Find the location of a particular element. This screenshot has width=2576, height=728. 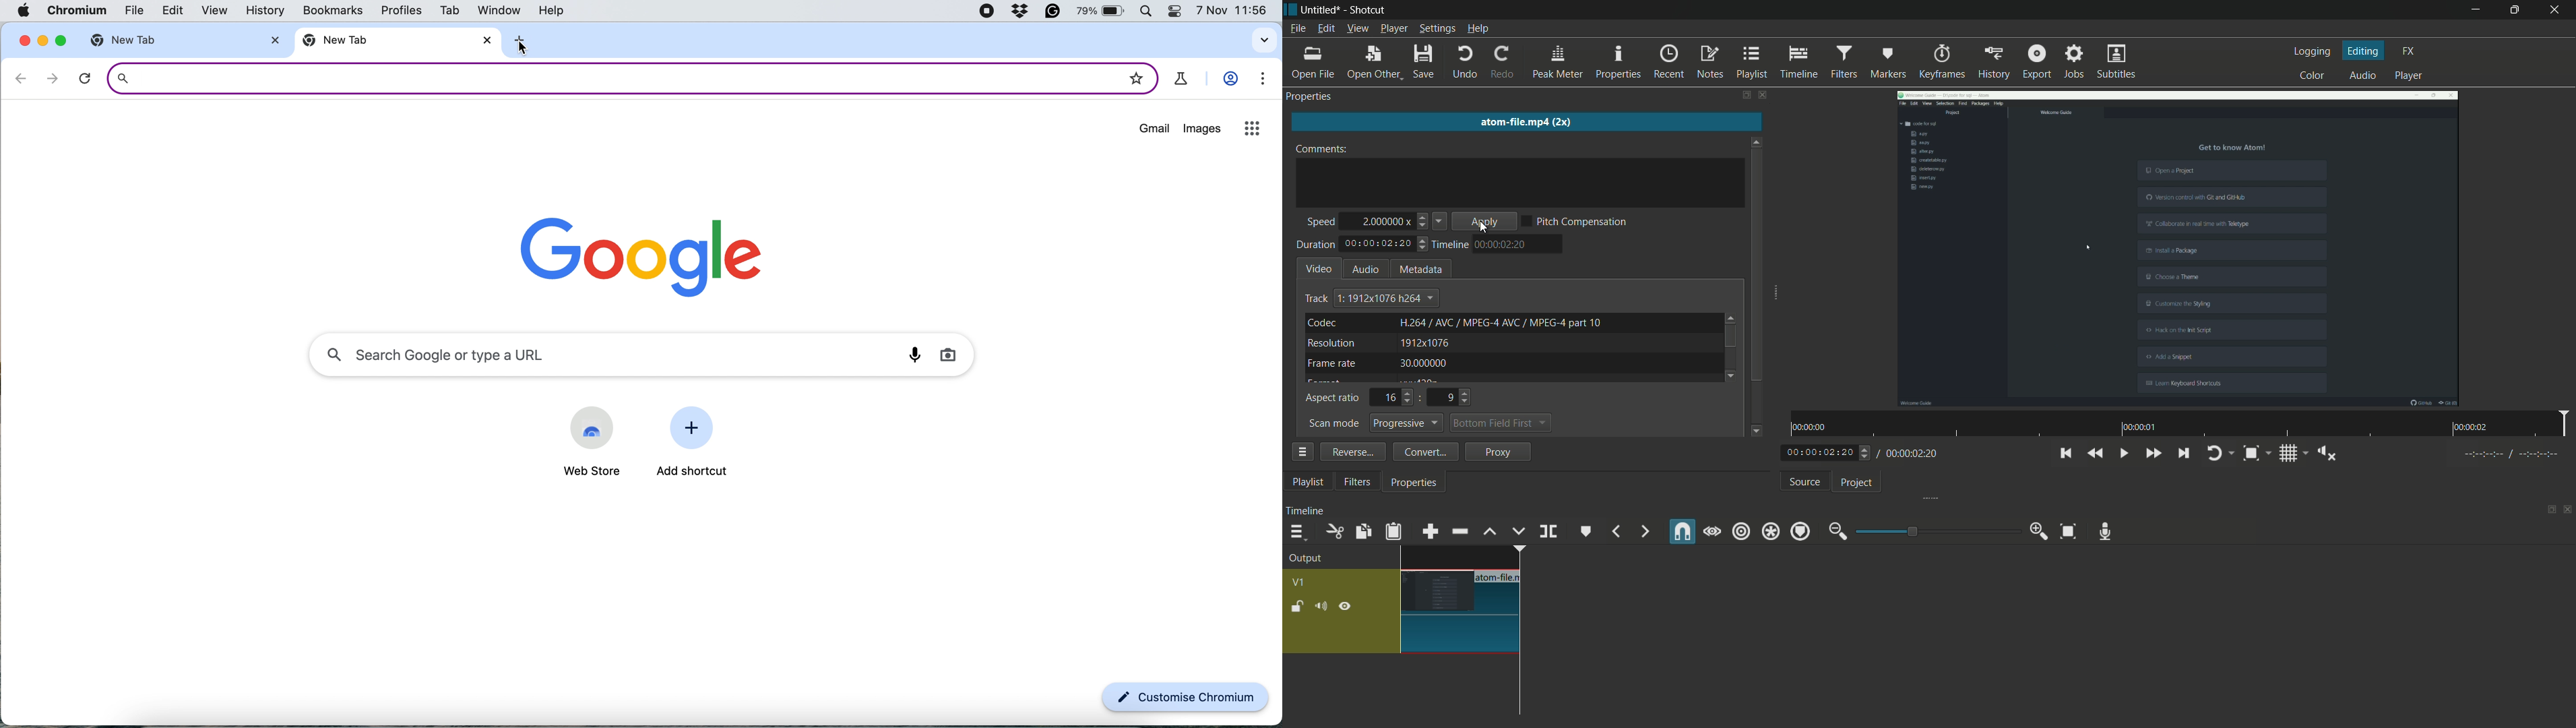

help is located at coordinates (555, 9).